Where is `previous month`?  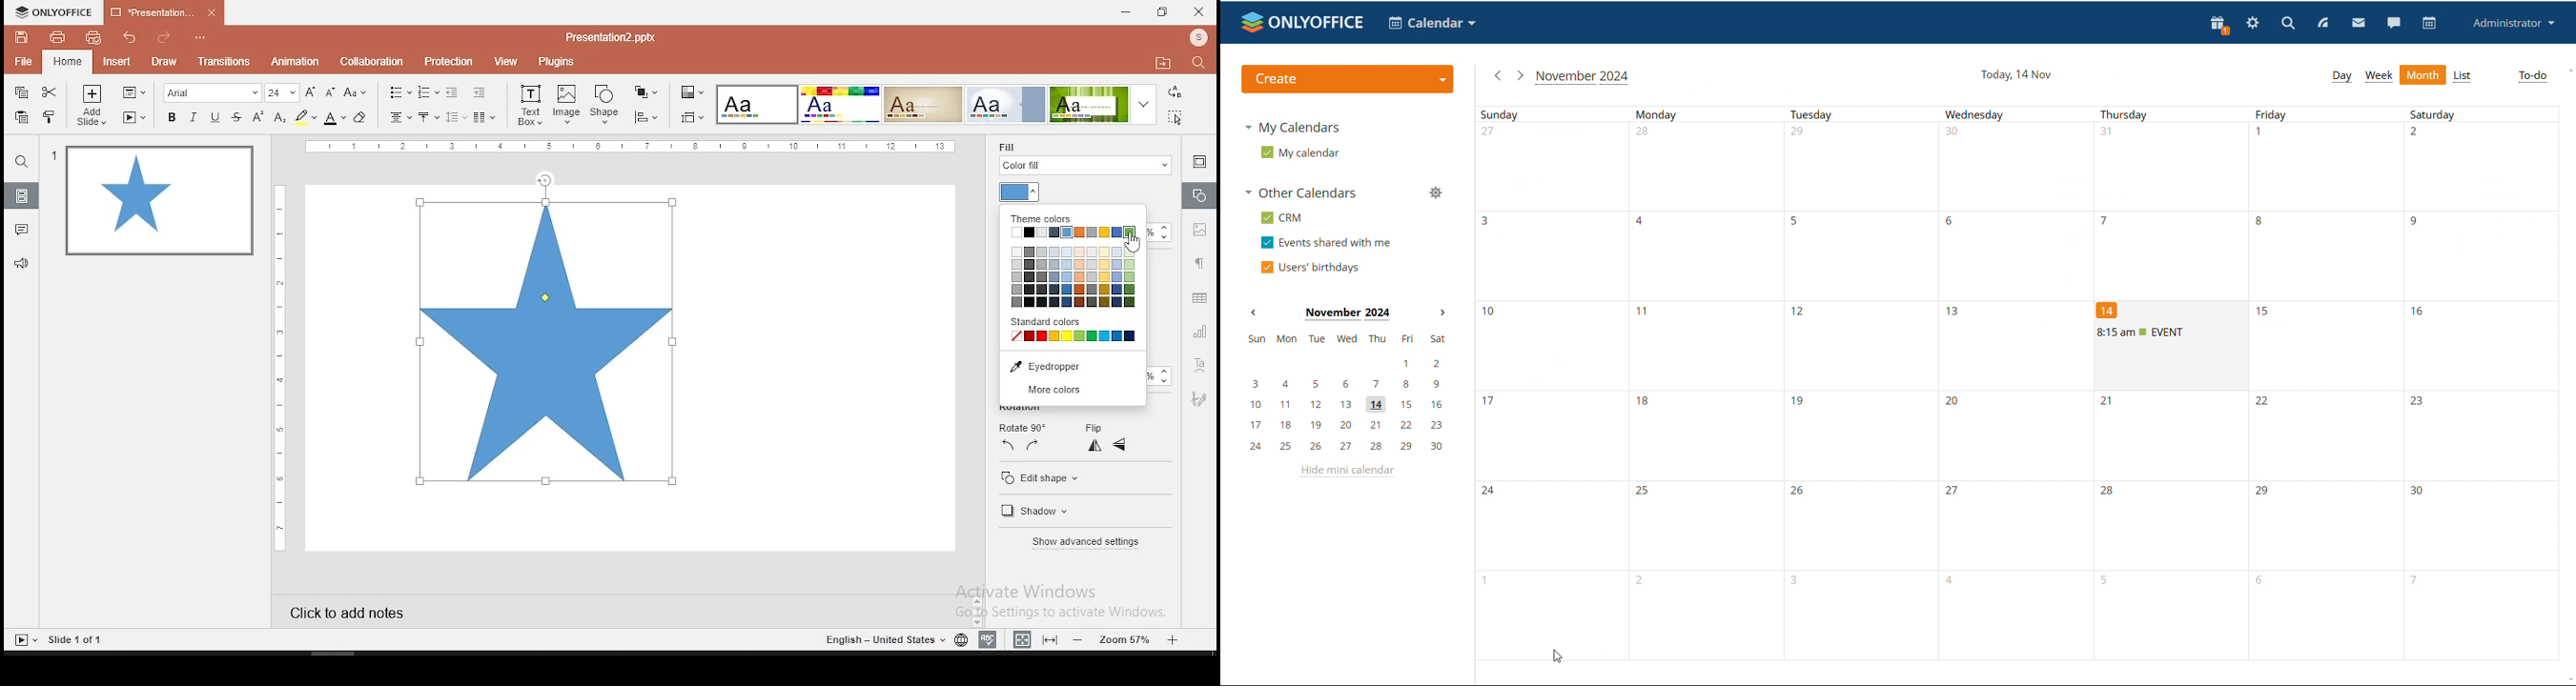 previous month is located at coordinates (1496, 76).